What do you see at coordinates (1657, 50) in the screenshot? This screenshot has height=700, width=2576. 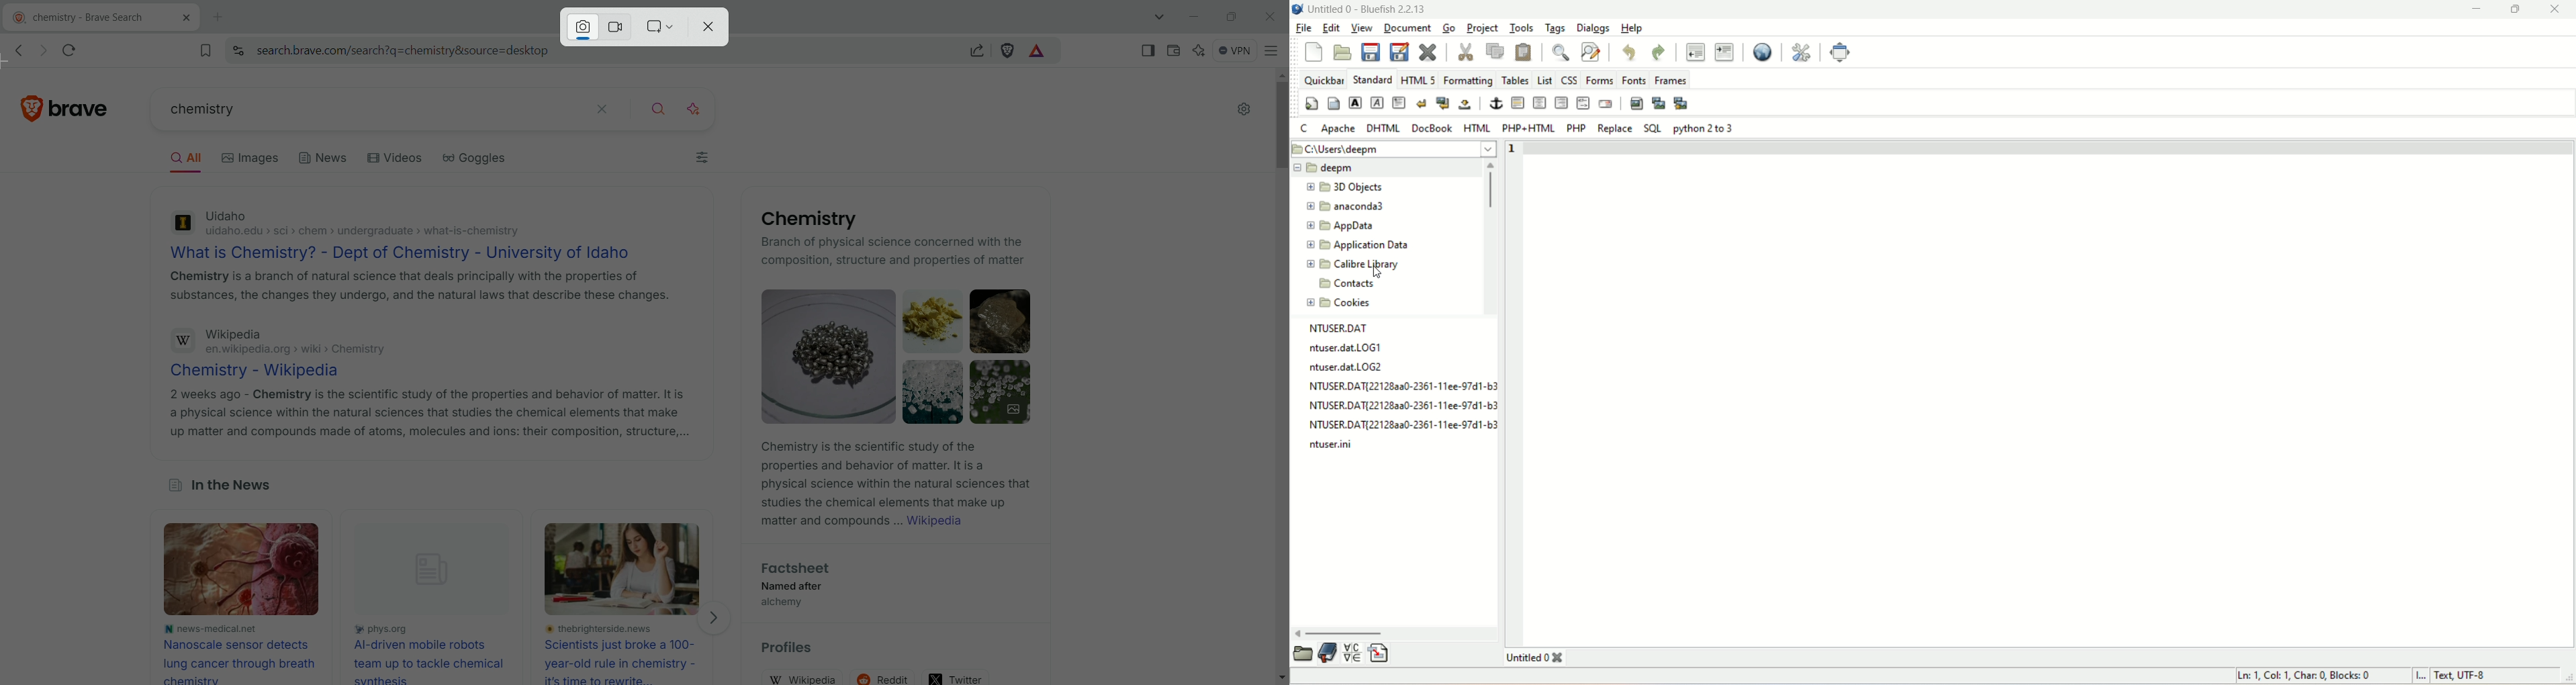 I see `redo` at bounding box center [1657, 50].